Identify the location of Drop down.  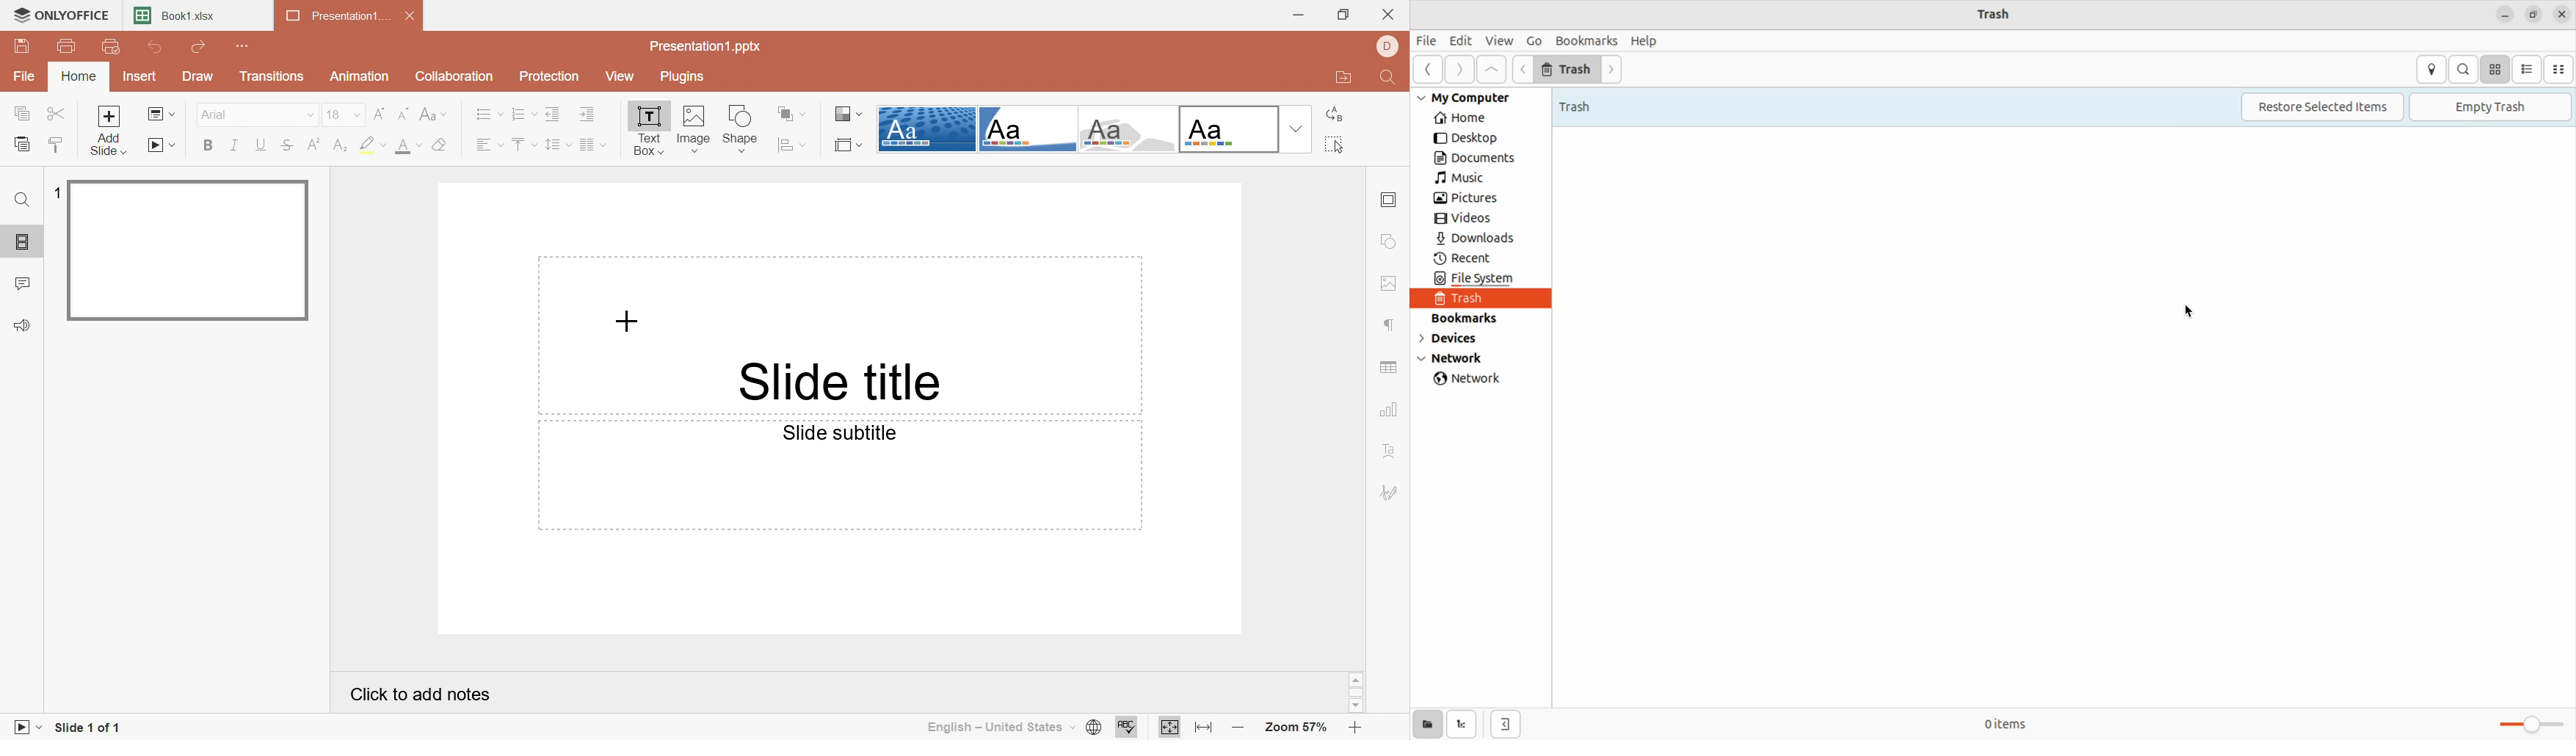
(1295, 128).